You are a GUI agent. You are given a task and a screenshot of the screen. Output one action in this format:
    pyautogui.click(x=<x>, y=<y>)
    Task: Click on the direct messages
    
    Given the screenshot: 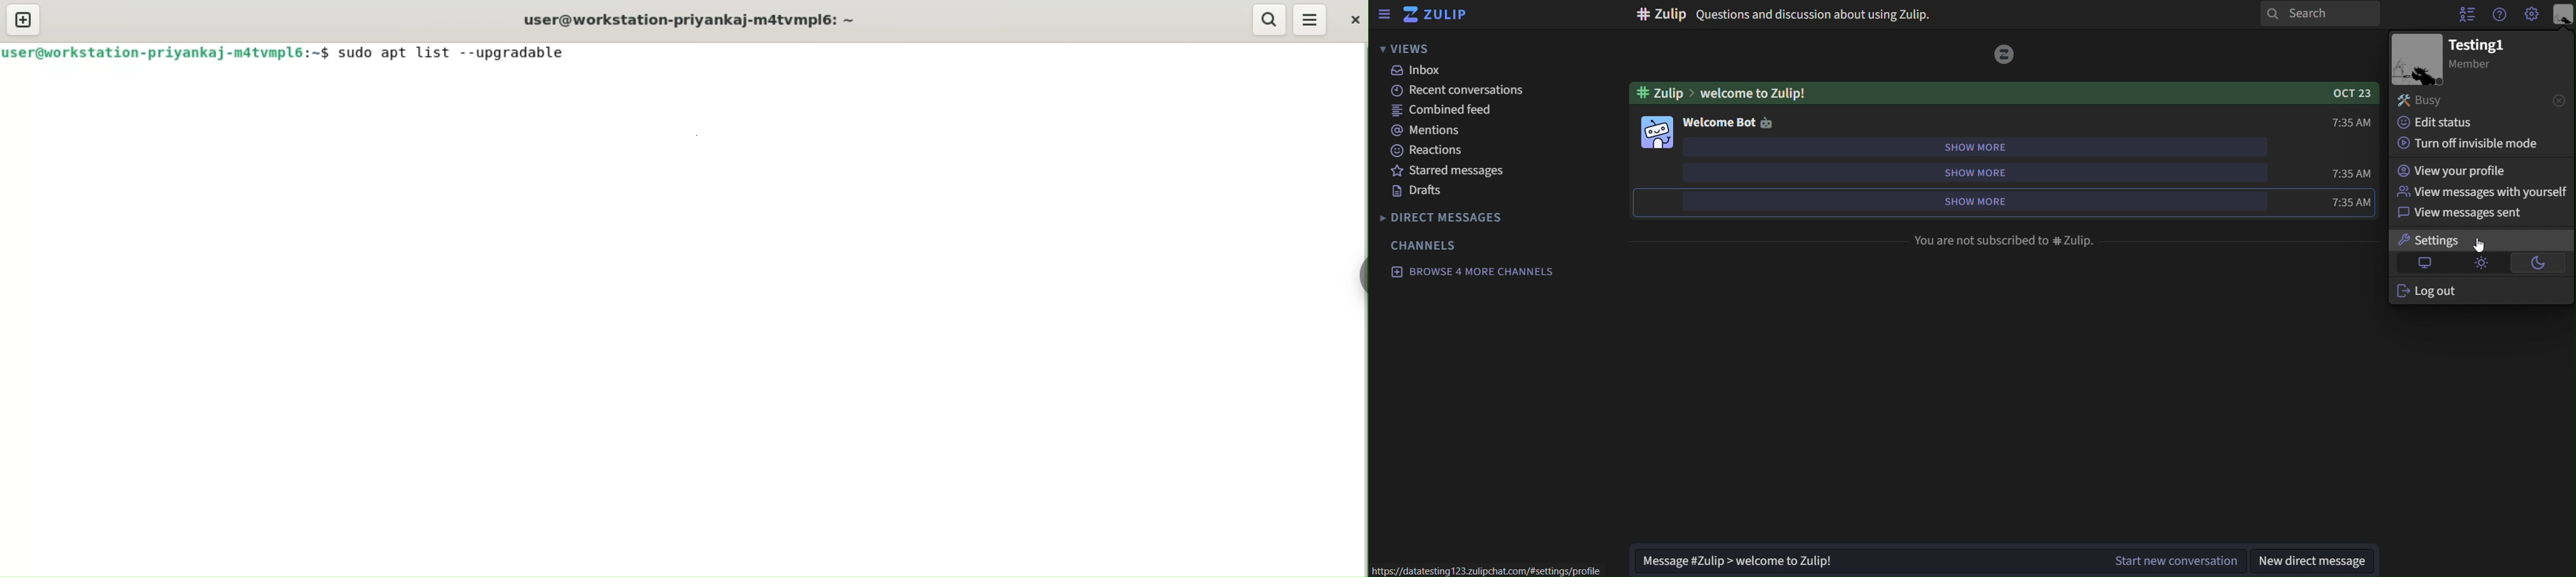 What is the action you would take?
    pyautogui.click(x=1445, y=216)
    